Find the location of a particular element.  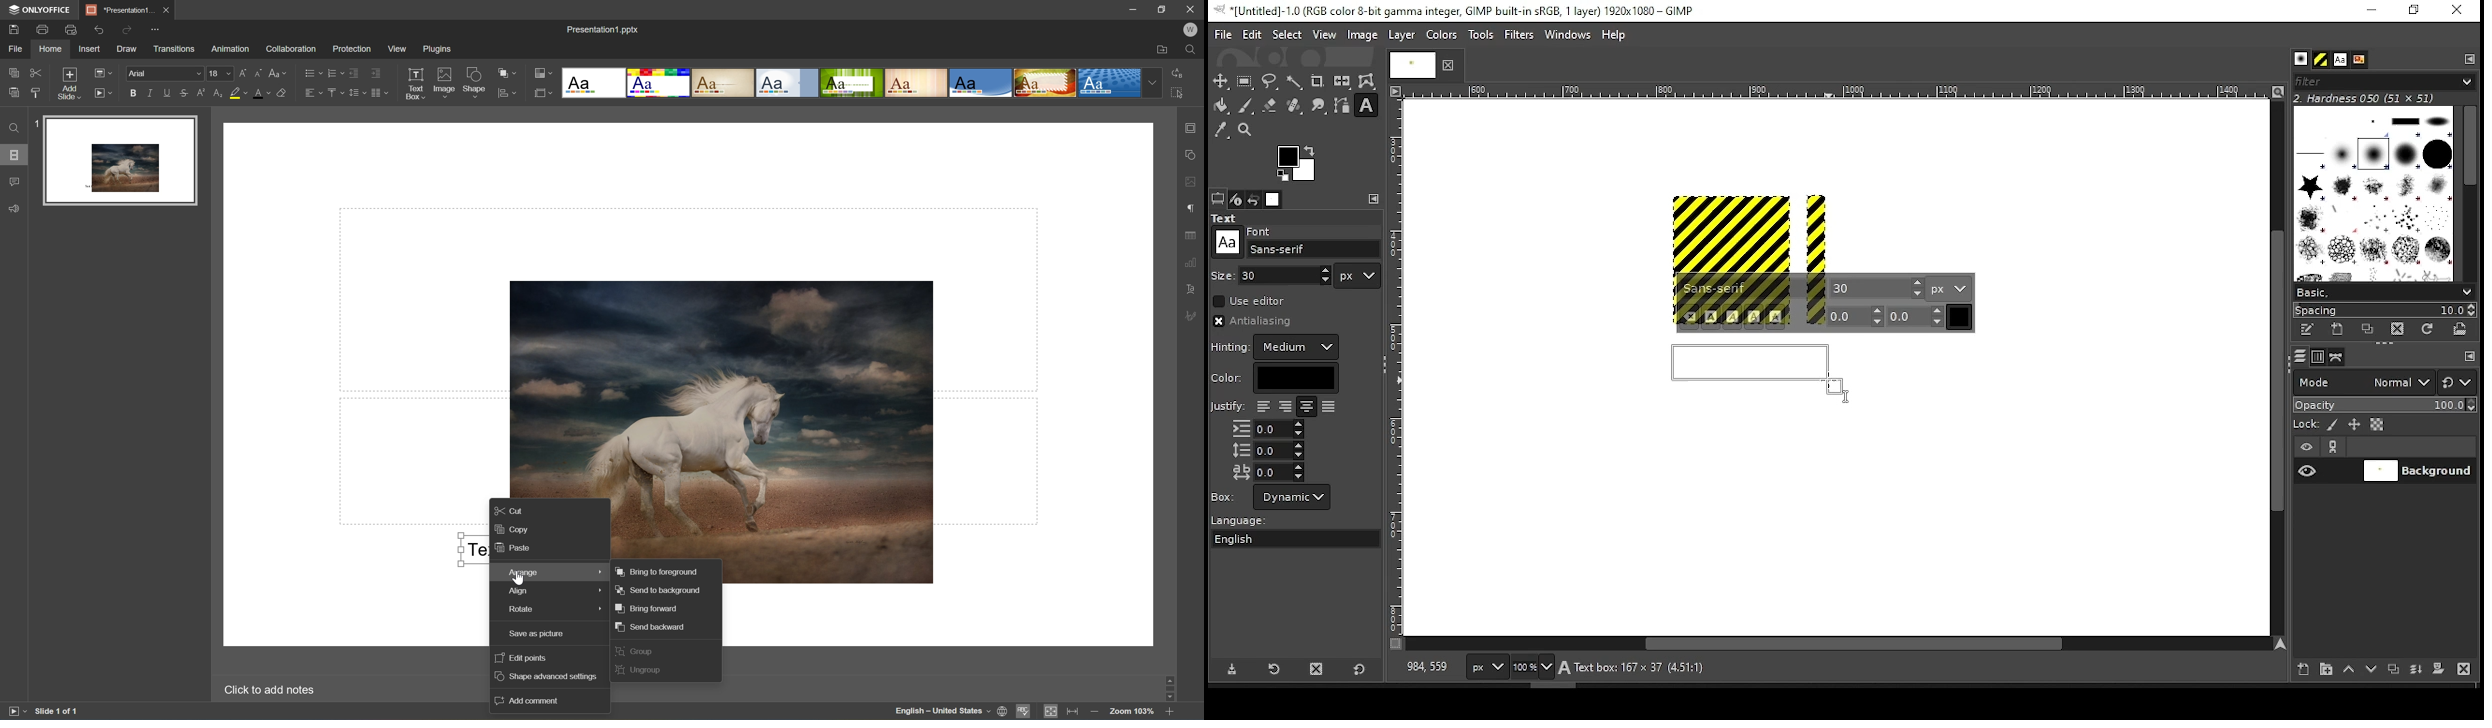

channels is located at coordinates (2317, 357).